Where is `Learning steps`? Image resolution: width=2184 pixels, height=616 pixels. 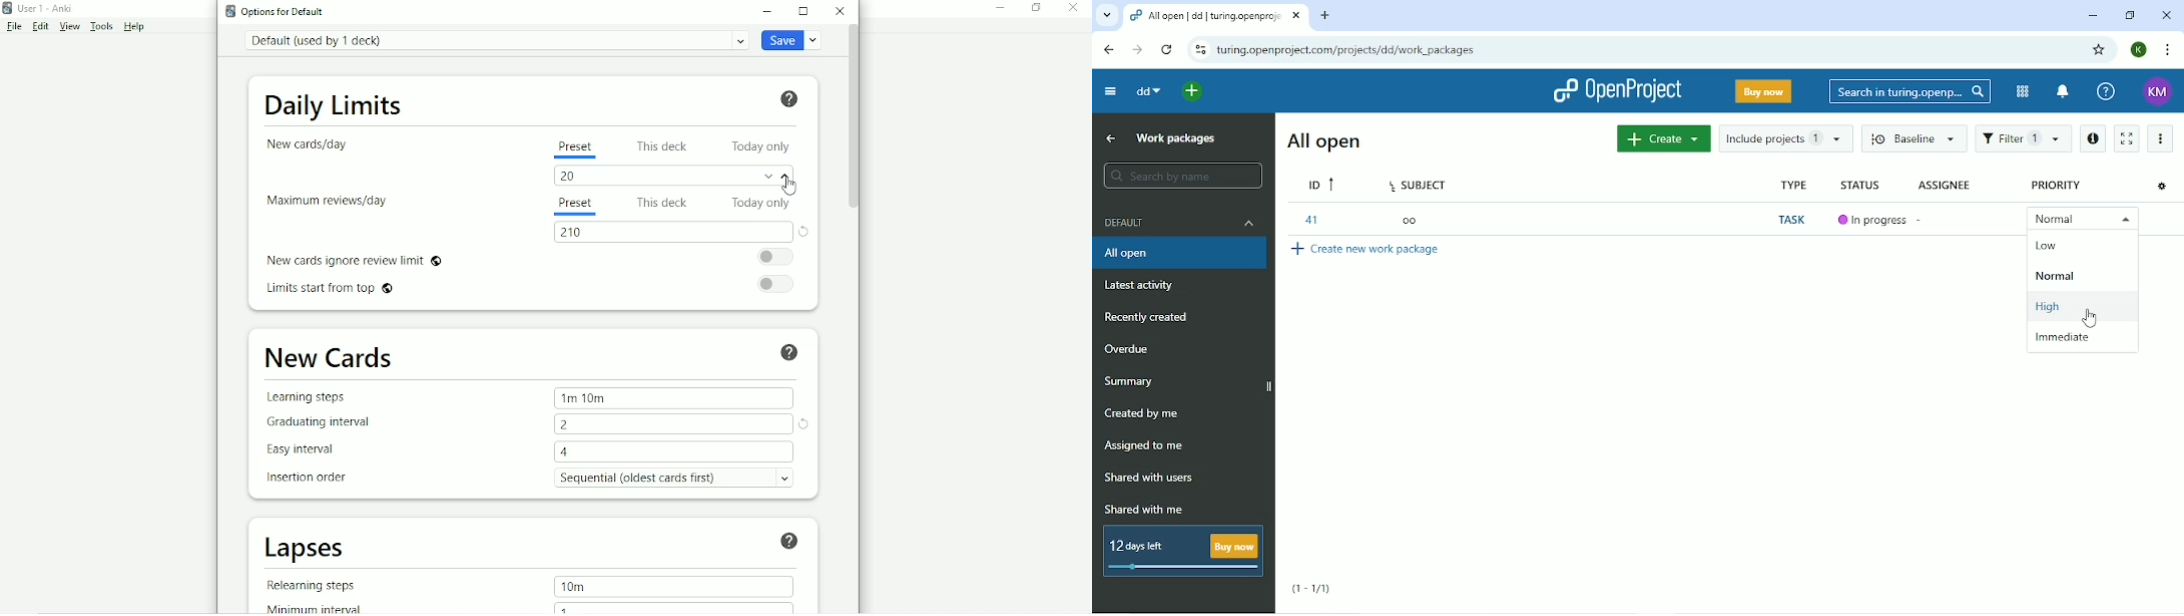
Learning steps is located at coordinates (310, 399).